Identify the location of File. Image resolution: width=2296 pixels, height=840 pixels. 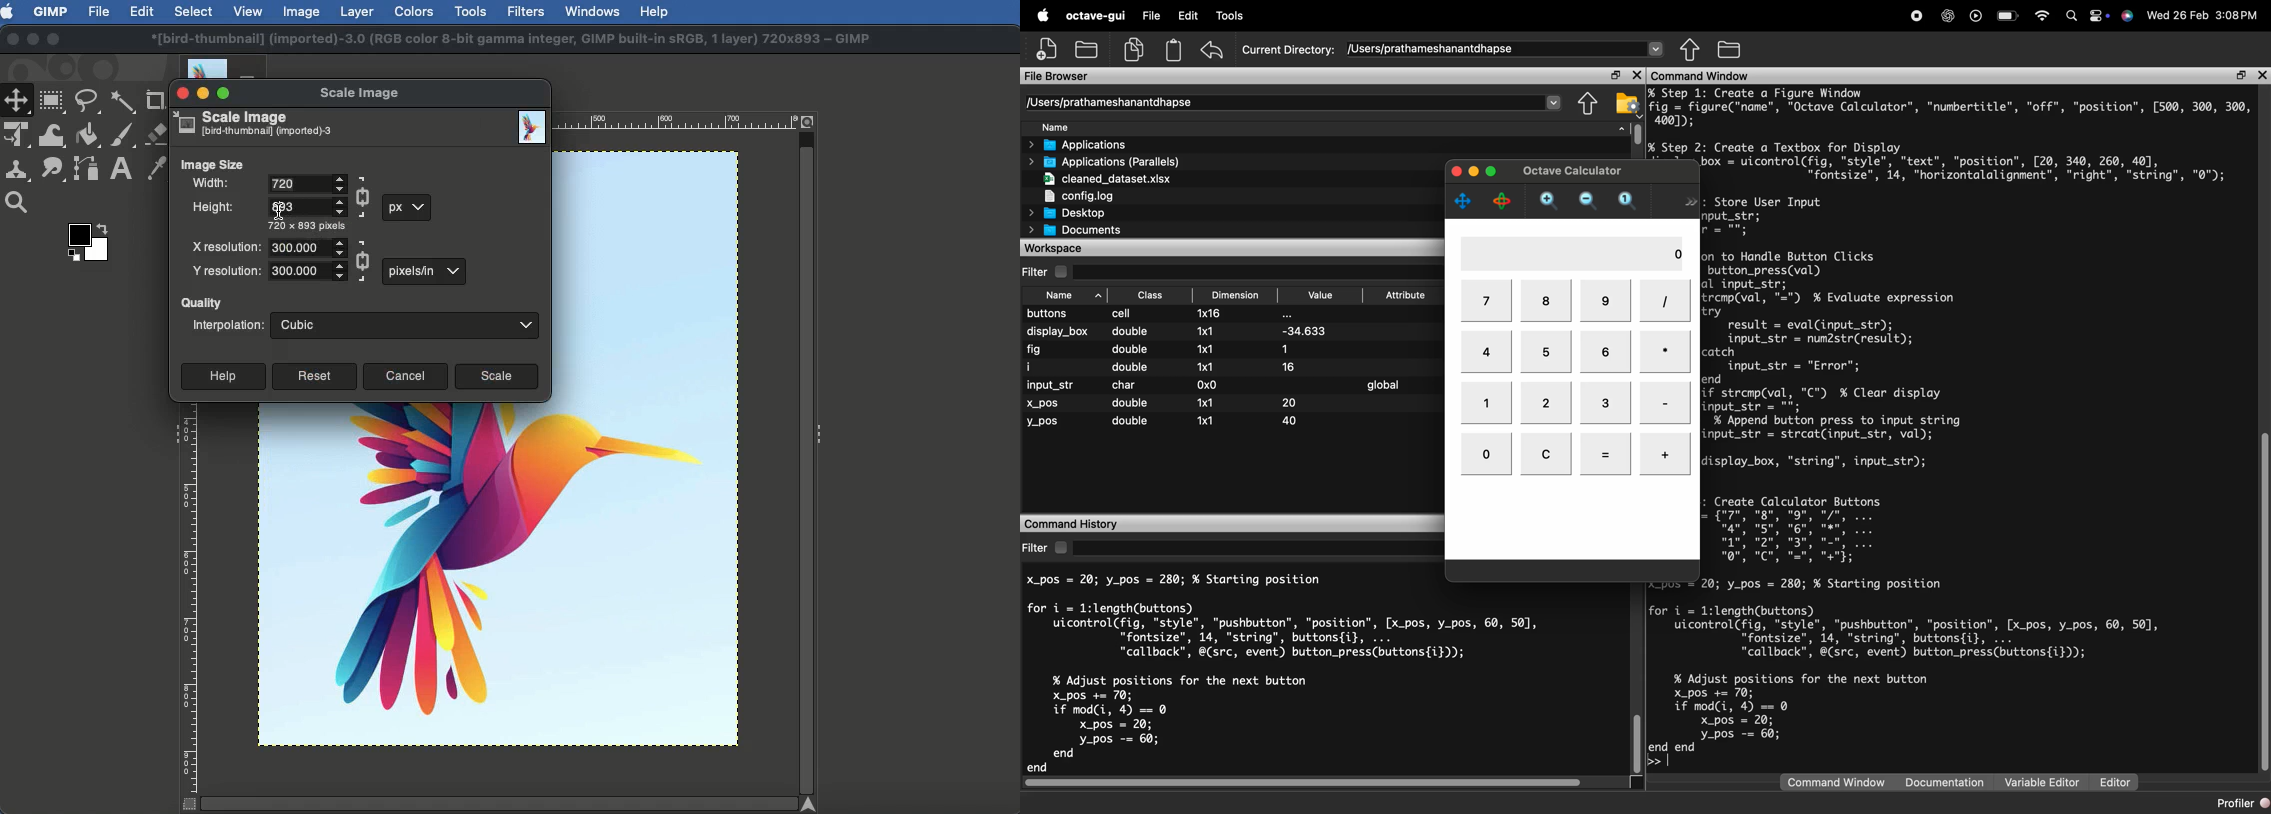
(98, 12).